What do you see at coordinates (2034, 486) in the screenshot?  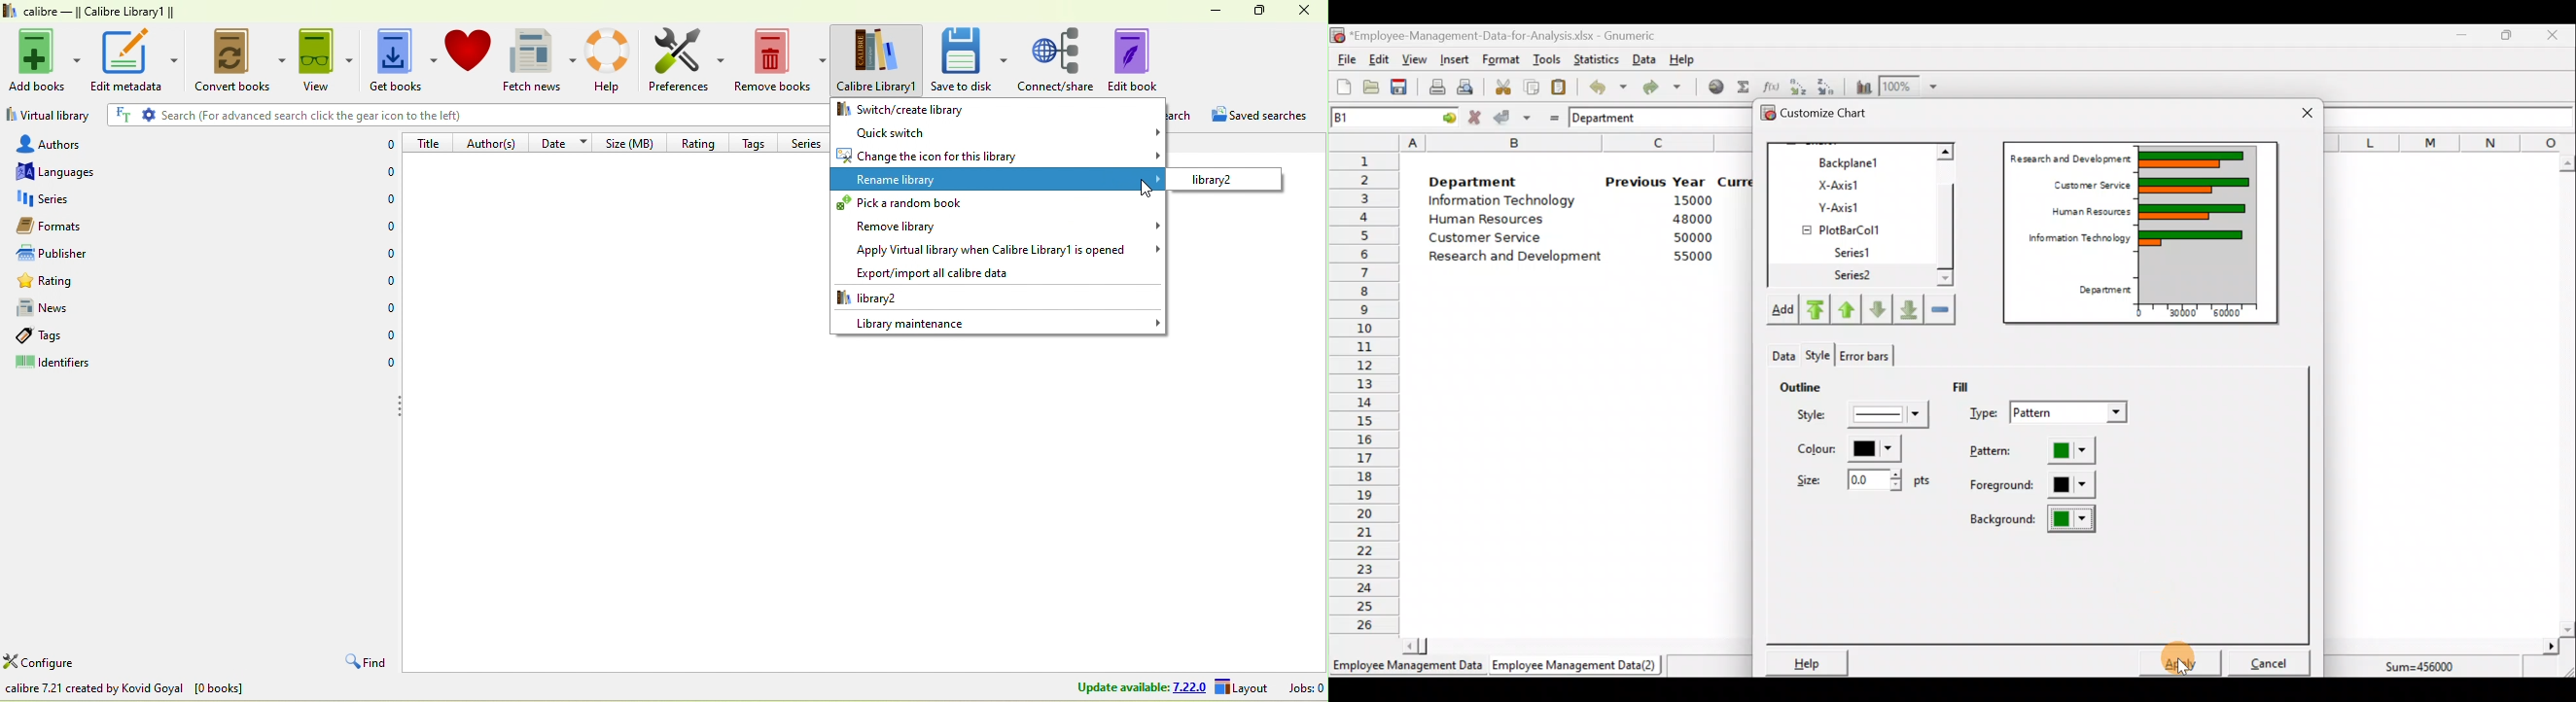 I see `Foreground` at bounding box center [2034, 486].